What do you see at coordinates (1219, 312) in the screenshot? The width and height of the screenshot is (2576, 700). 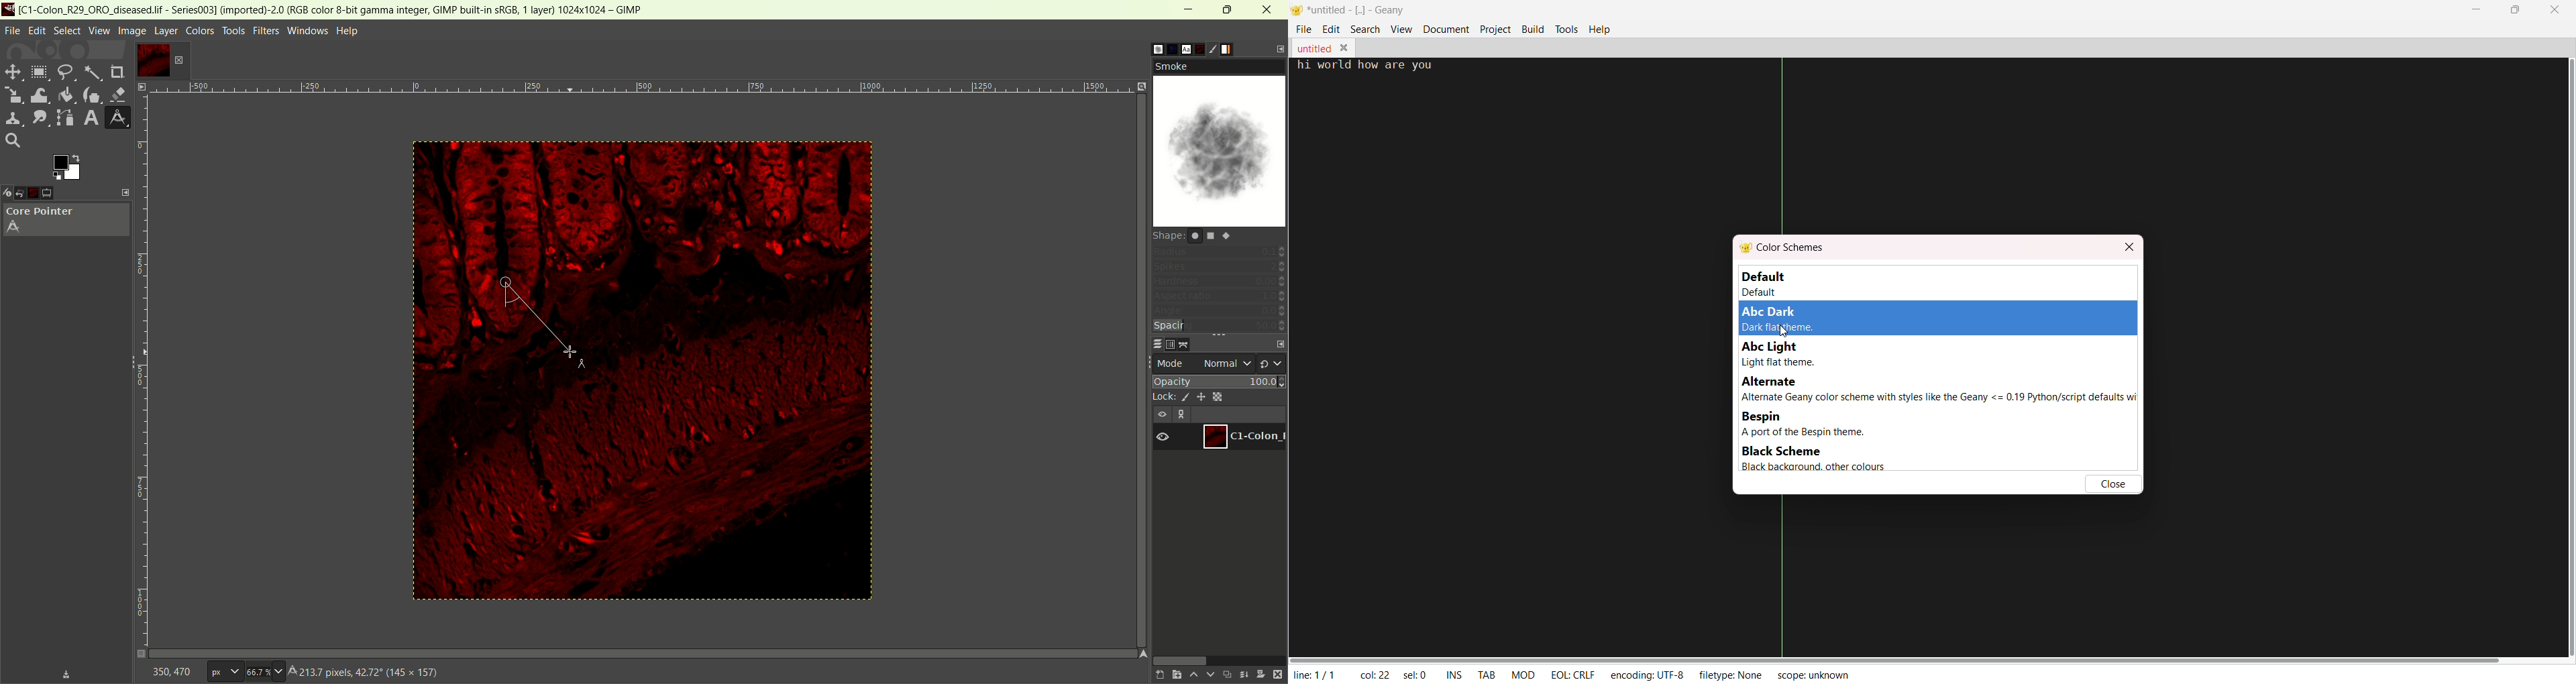 I see `angle` at bounding box center [1219, 312].